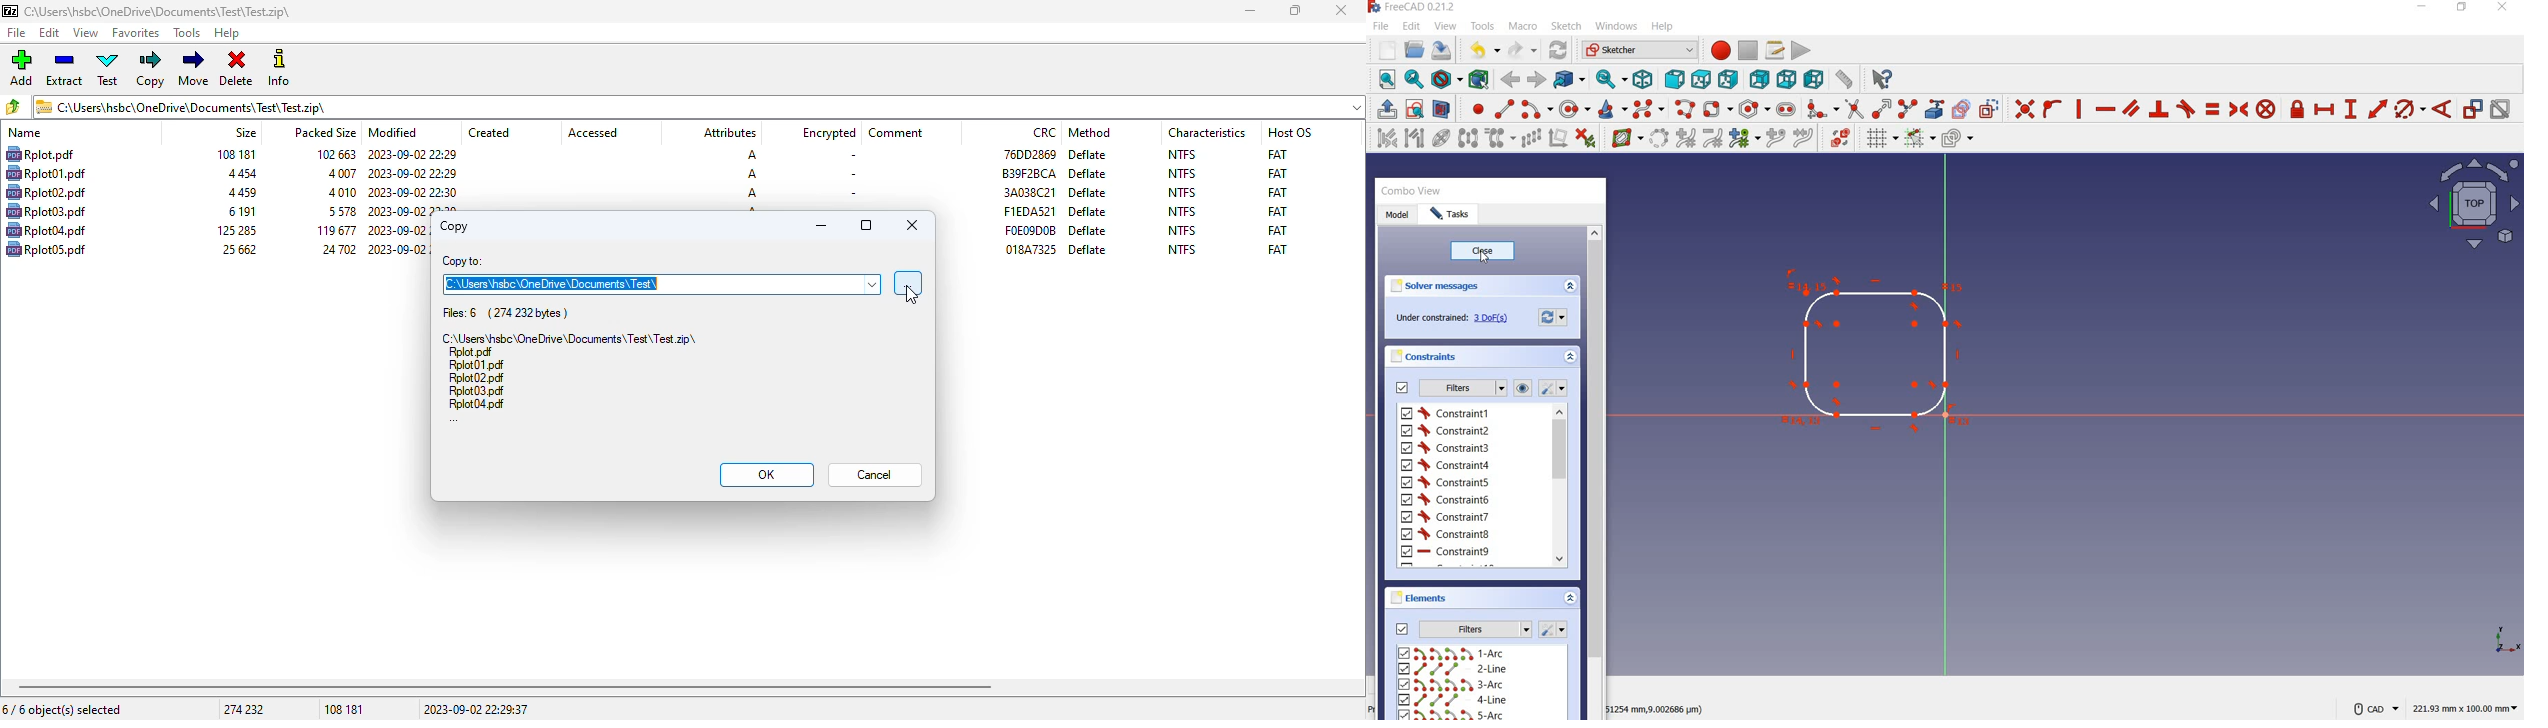  I want to click on packed size, so click(324, 131).